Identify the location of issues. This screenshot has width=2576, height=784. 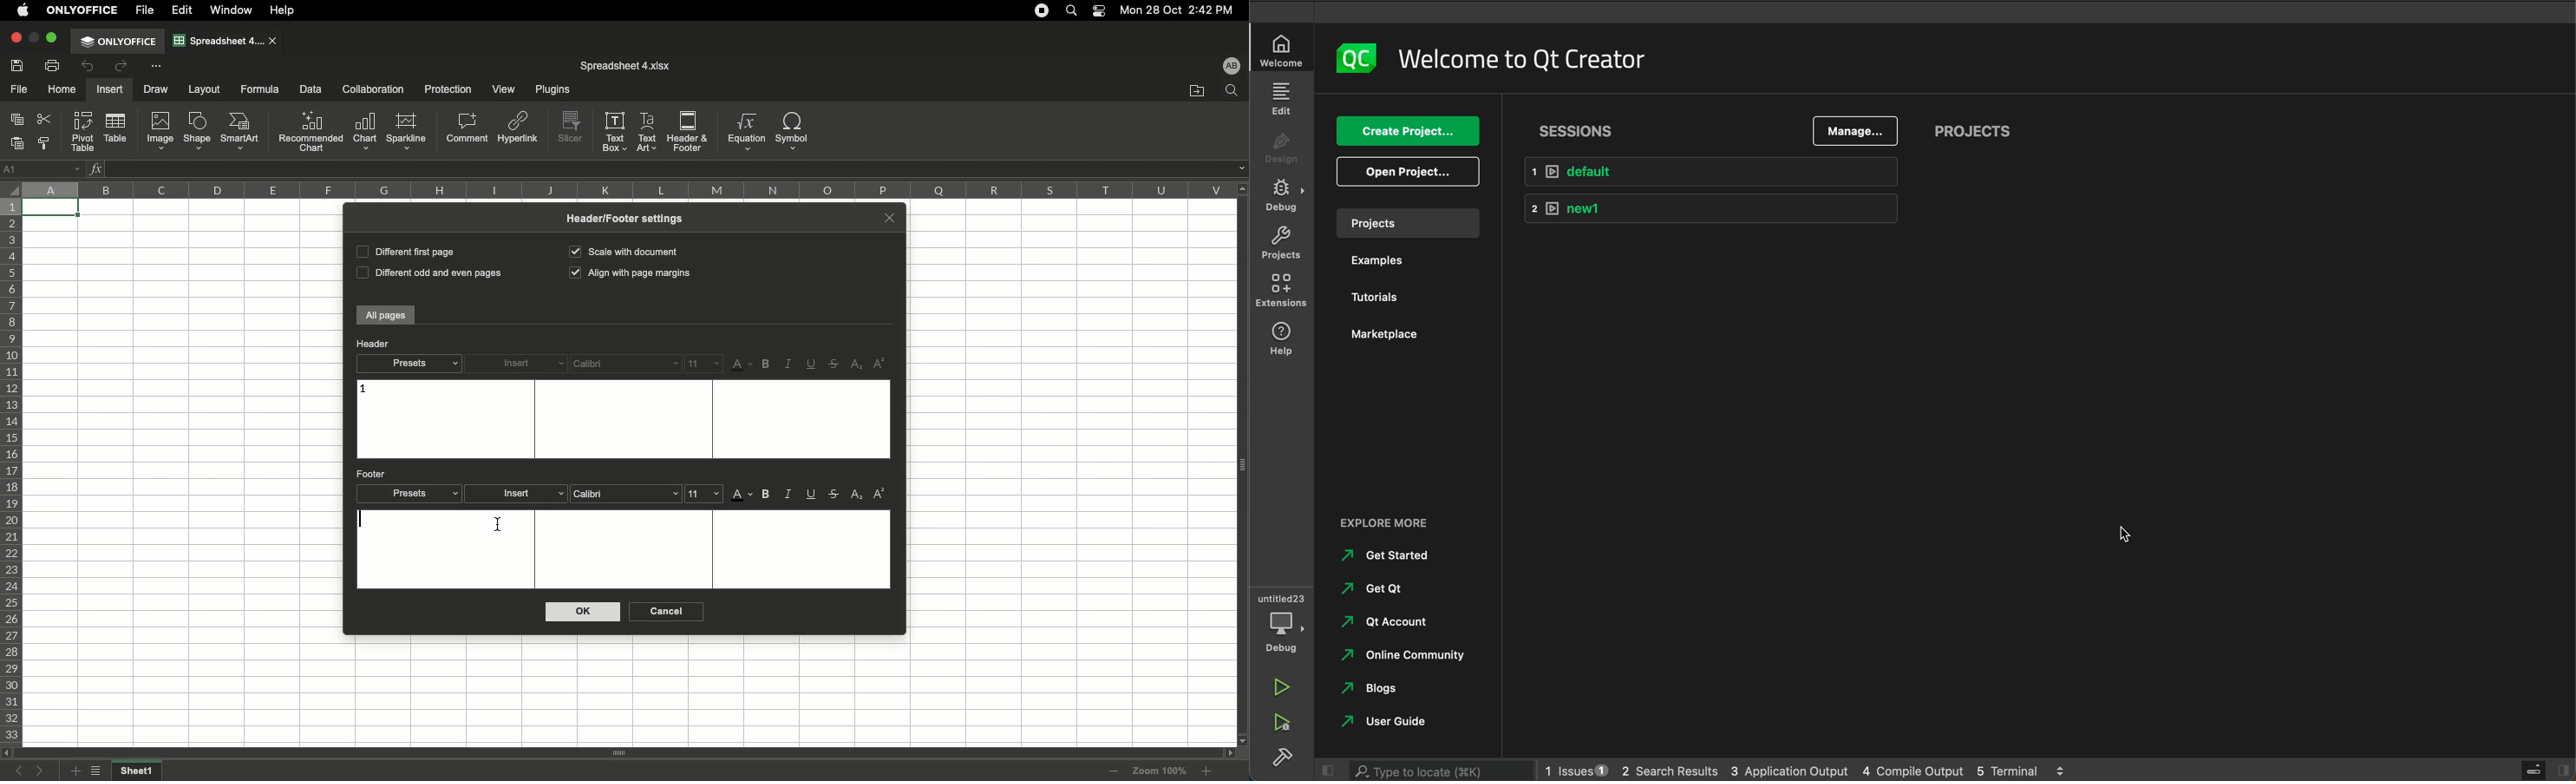
(1574, 768).